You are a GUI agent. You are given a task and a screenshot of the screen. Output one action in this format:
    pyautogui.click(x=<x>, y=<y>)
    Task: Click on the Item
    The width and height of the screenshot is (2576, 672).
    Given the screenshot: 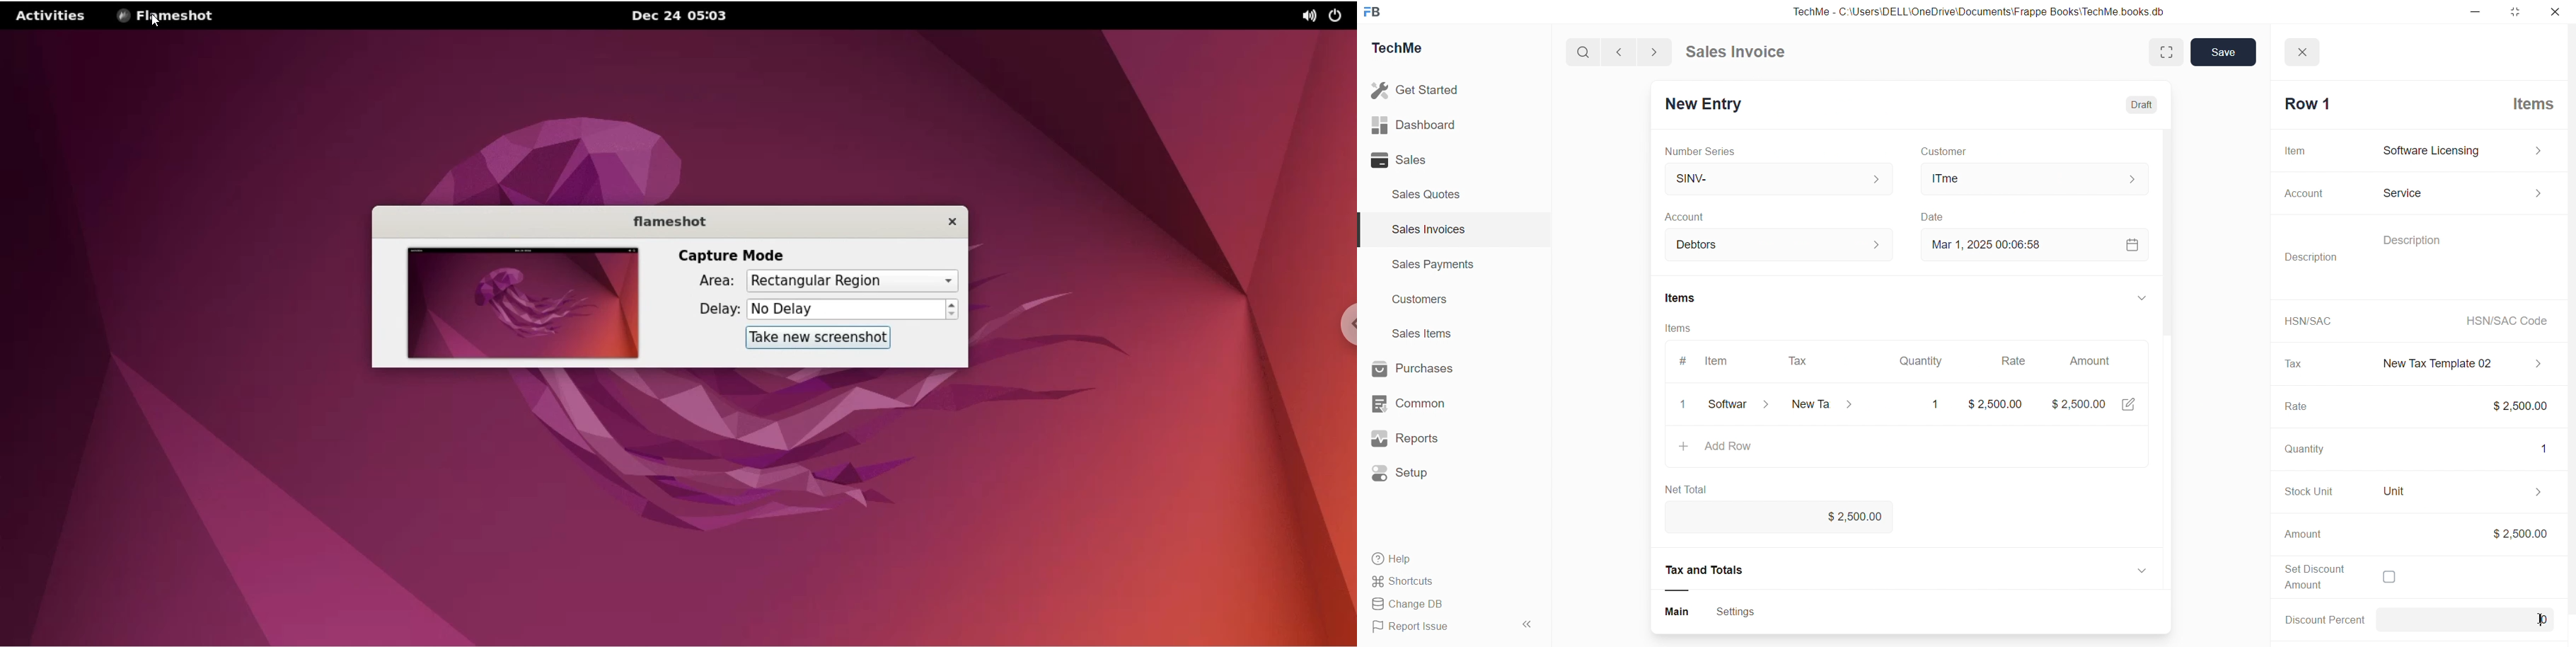 What is the action you would take?
    pyautogui.click(x=2296, y=150)
    